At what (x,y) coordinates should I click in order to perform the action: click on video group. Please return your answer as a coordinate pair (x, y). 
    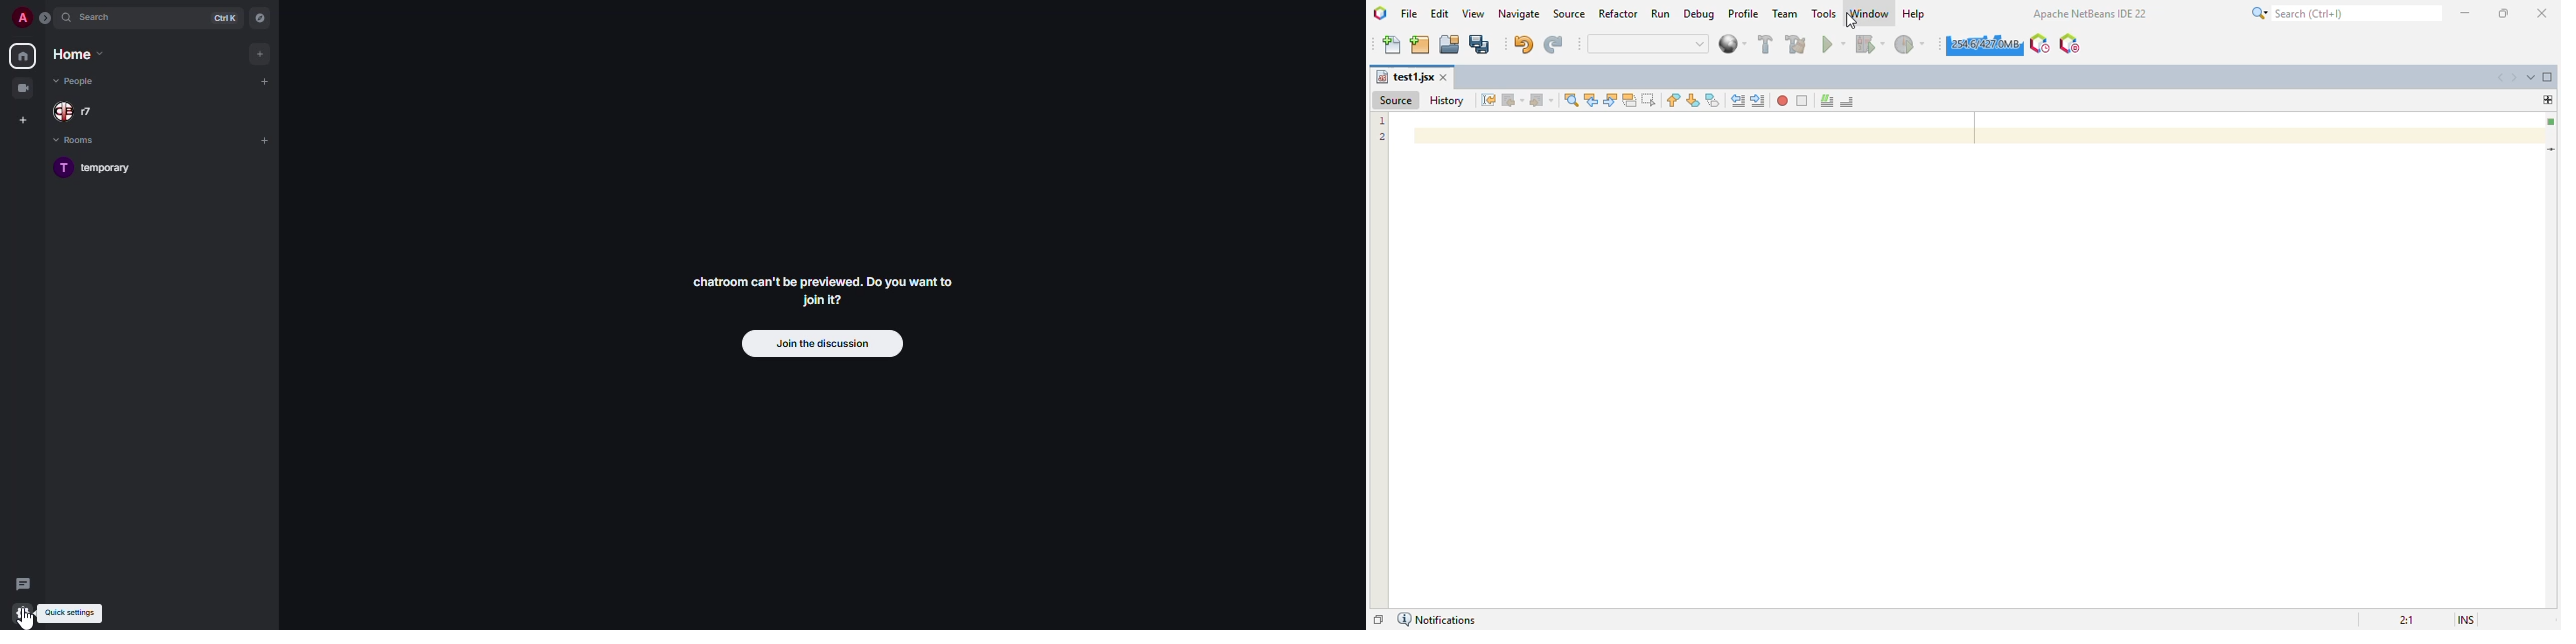
    Looking at the image, I should click on (24, 87).